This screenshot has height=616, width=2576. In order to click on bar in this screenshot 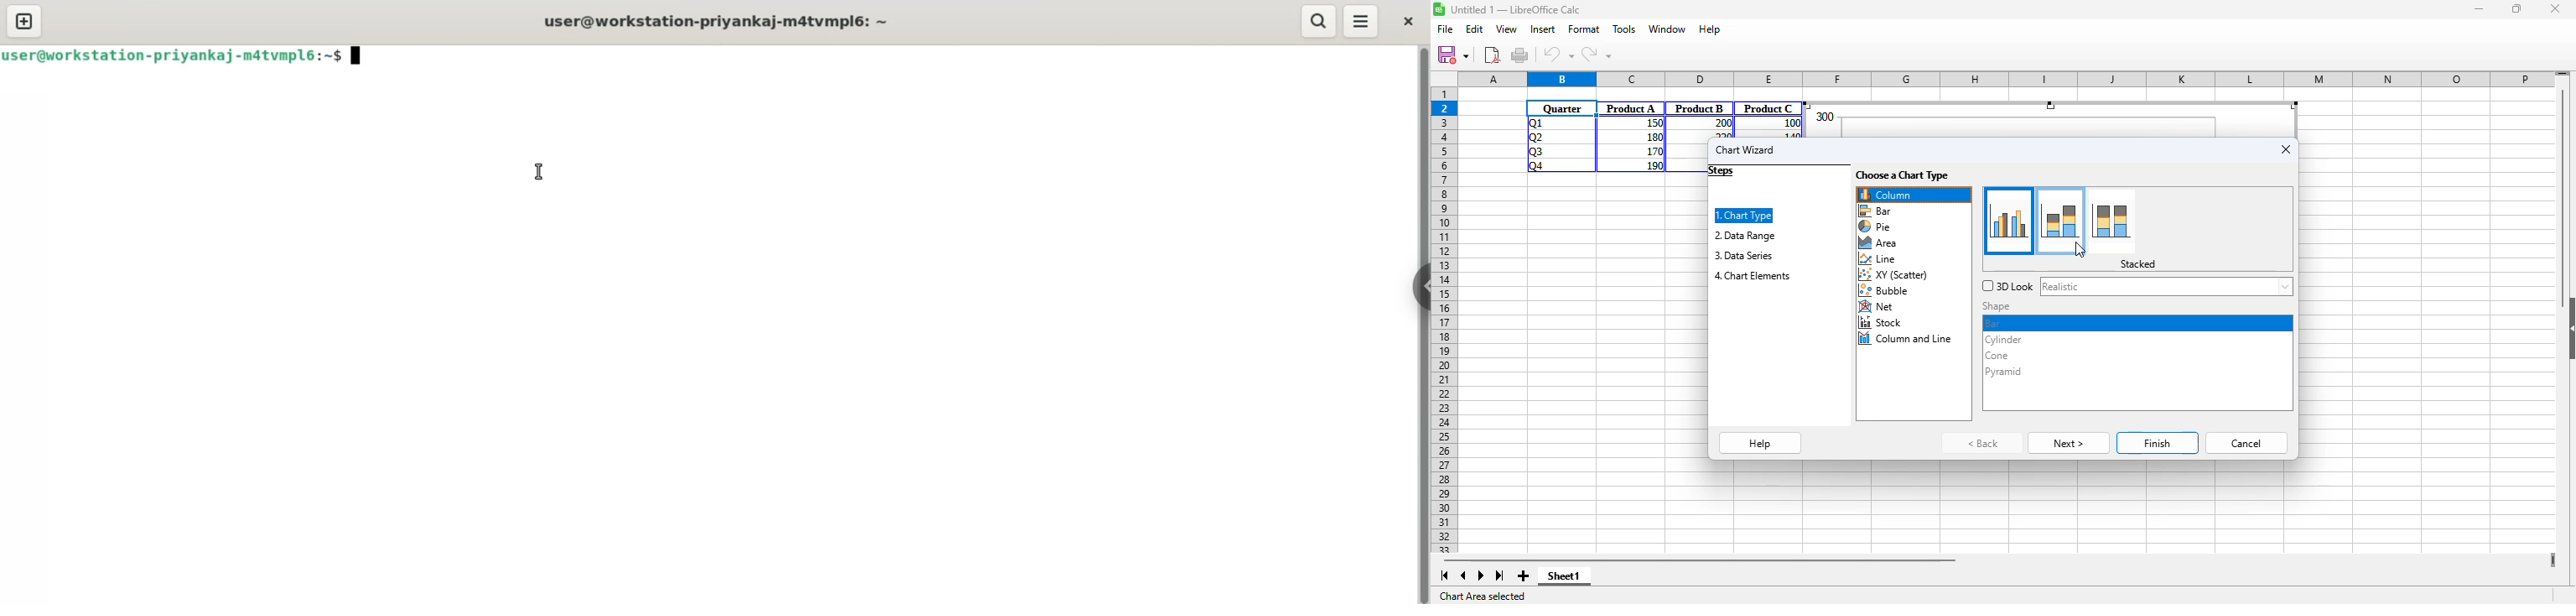, I will do `click(1876, 211)`.